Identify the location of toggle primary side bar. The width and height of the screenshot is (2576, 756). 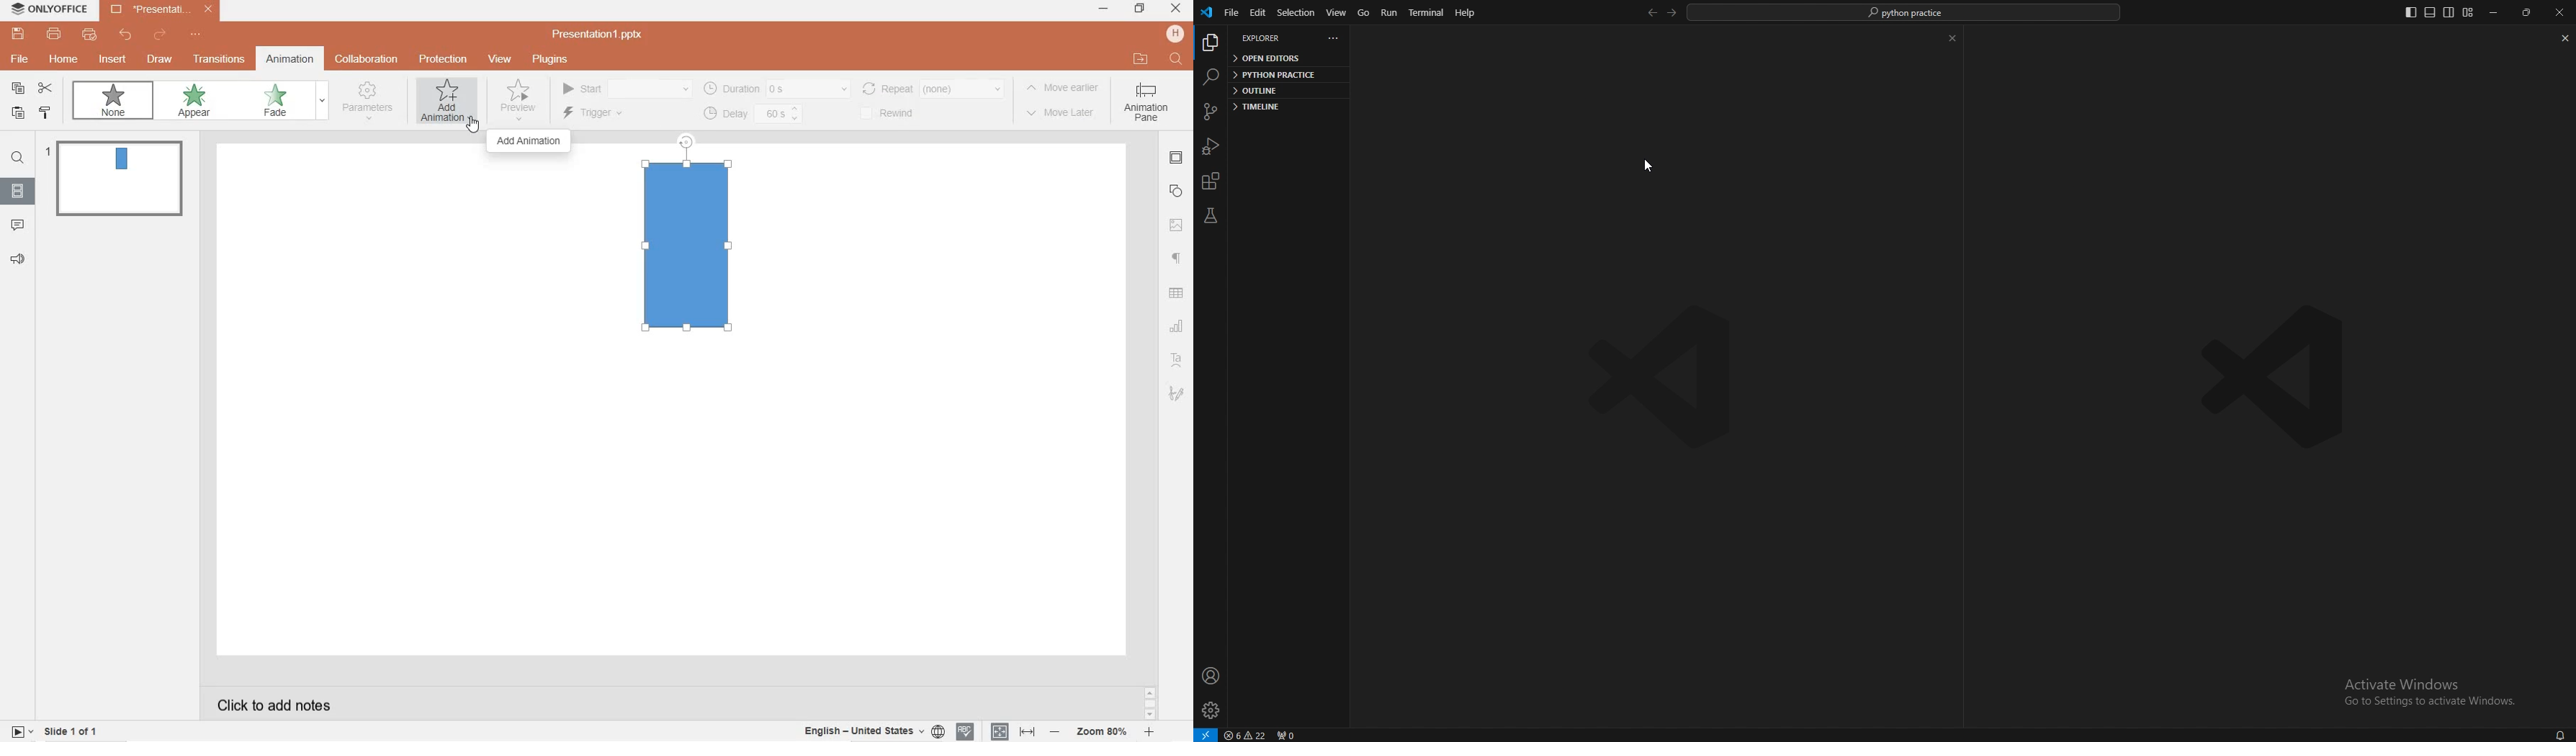
(2410, 12).